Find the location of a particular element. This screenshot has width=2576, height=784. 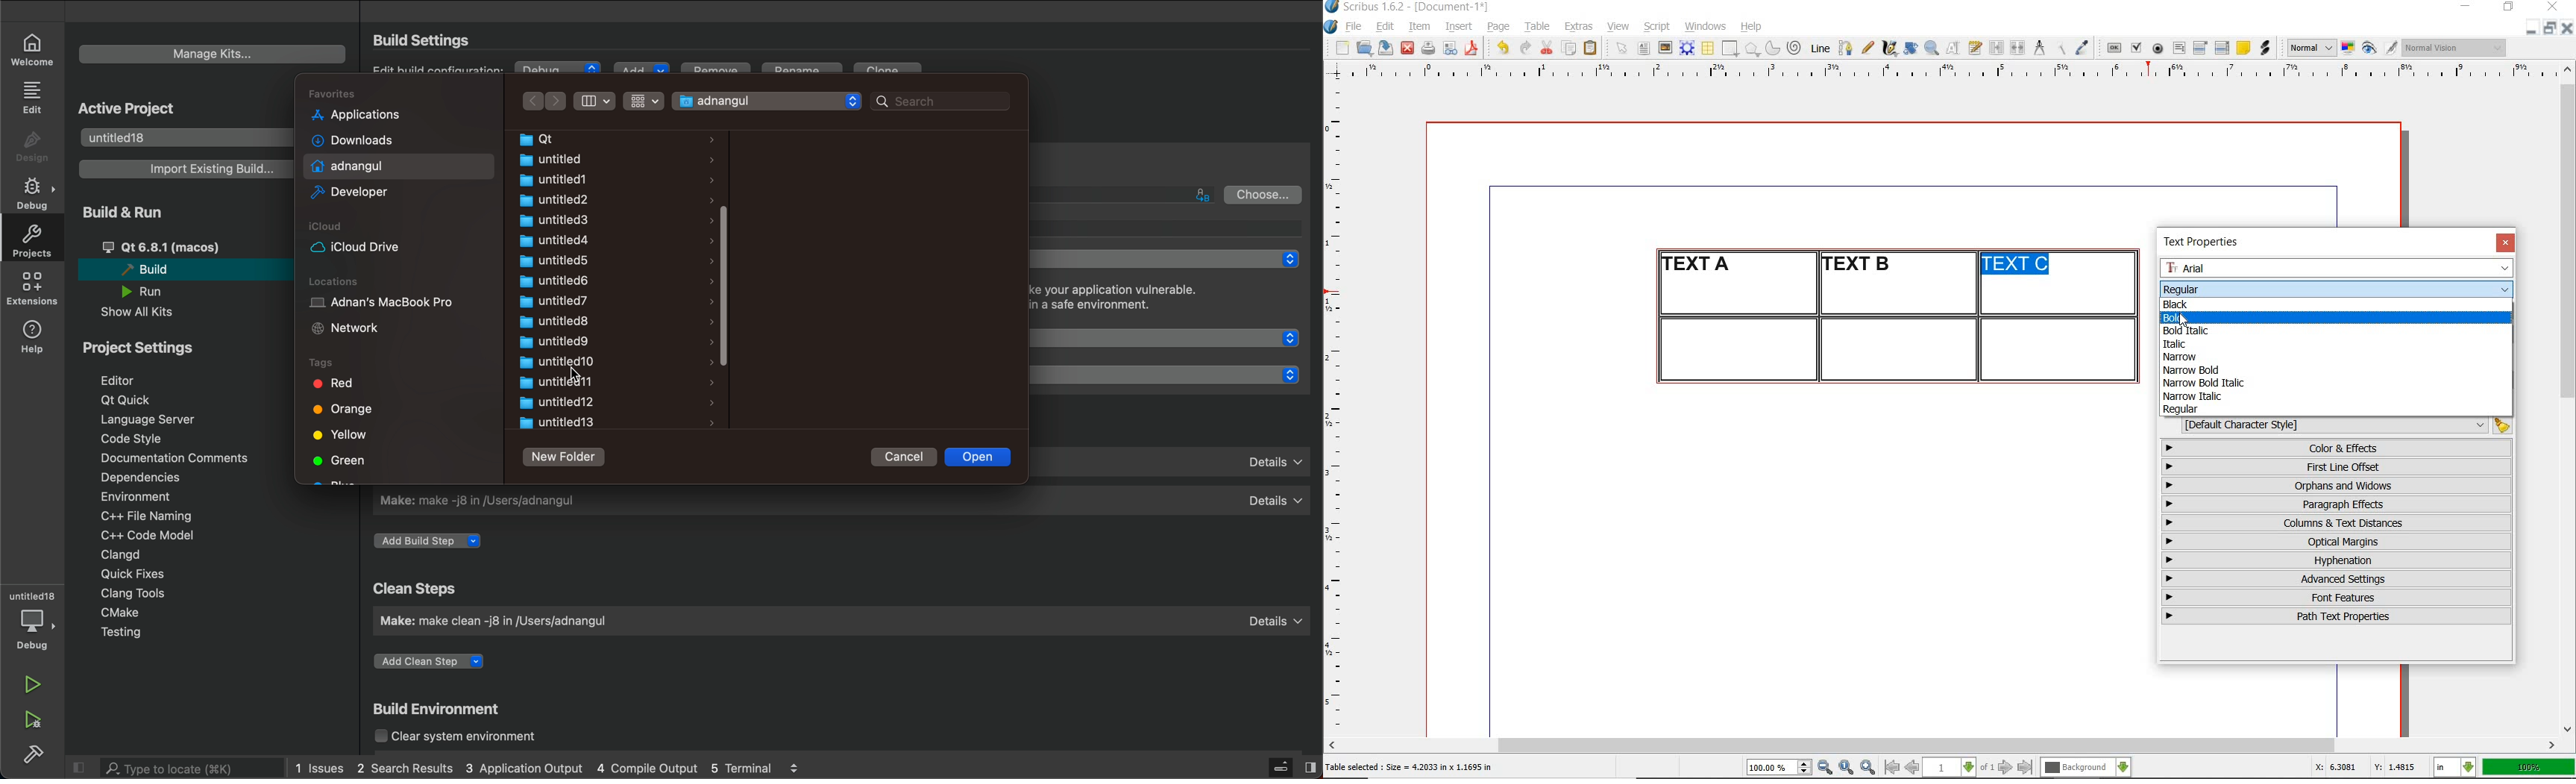

measurements is located at coordinates (2039, 49).